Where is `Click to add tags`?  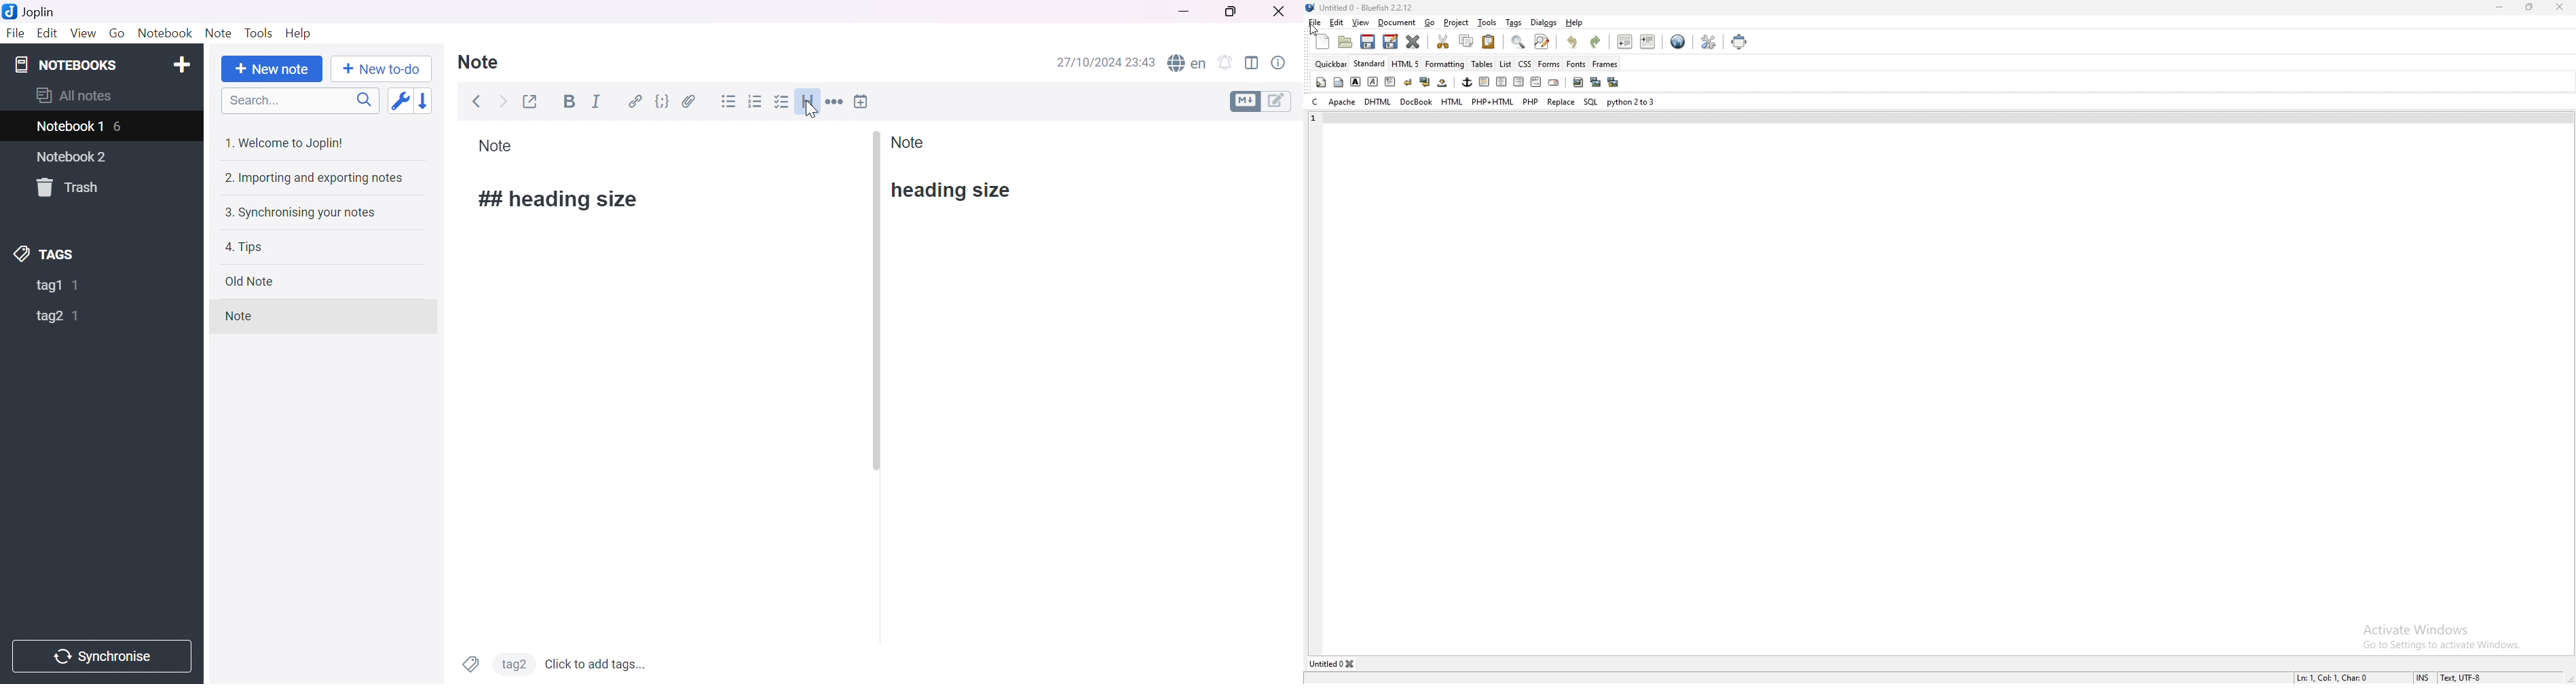
Click to add tags is located at coordinates (597, 664).